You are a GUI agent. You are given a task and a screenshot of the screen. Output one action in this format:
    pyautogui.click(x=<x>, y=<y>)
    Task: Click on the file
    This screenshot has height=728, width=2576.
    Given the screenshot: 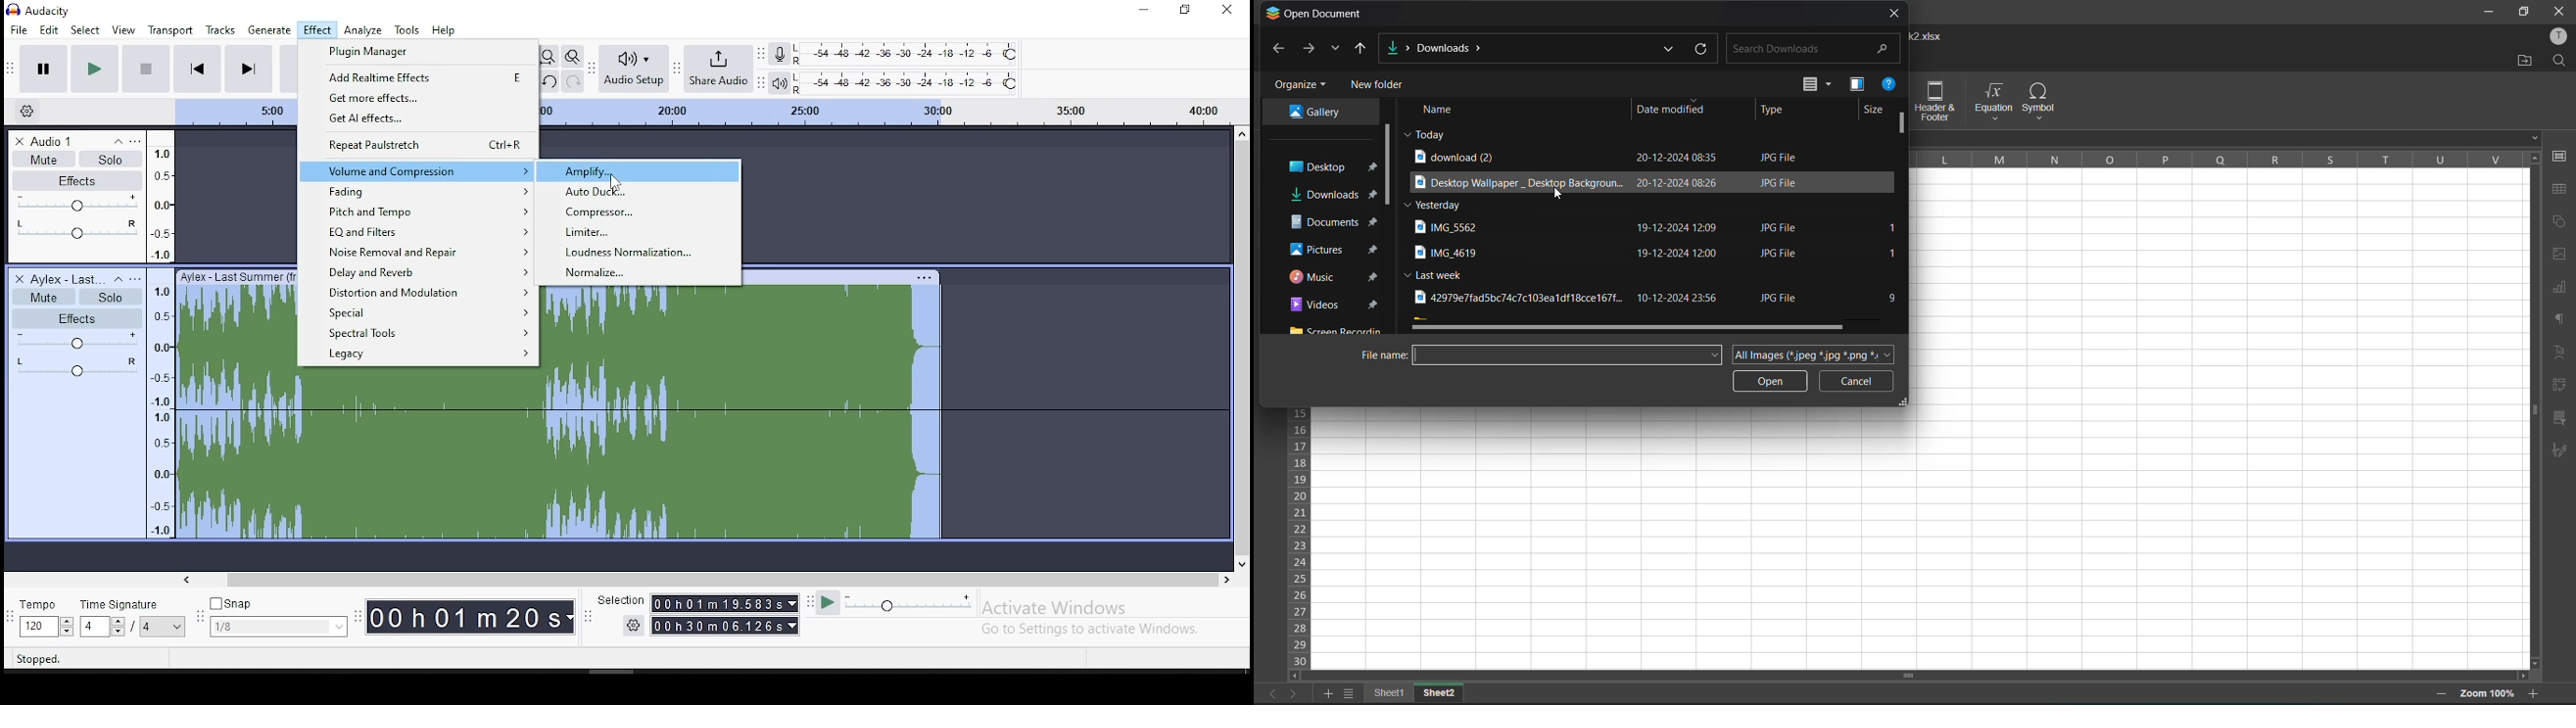 What is the action you would take?
    pyautogui.click(x=16, y=29)
    